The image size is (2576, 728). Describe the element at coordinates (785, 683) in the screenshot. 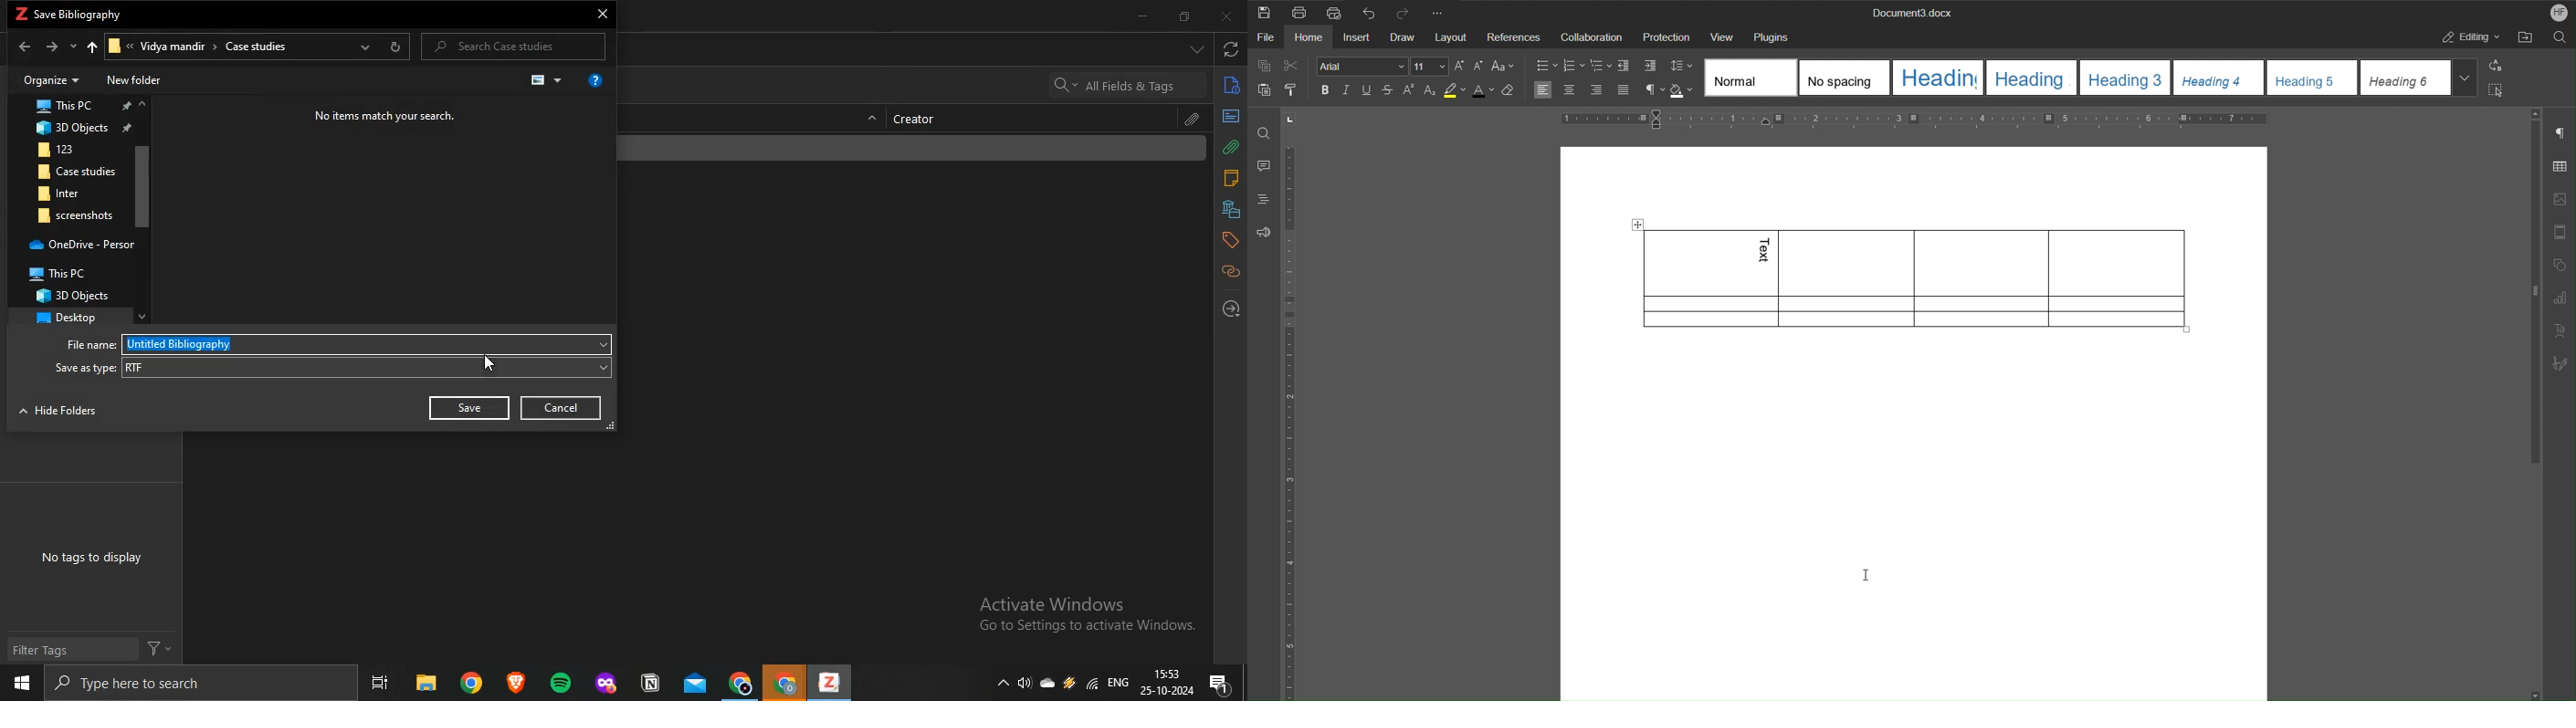

I see `chrome` at that location.